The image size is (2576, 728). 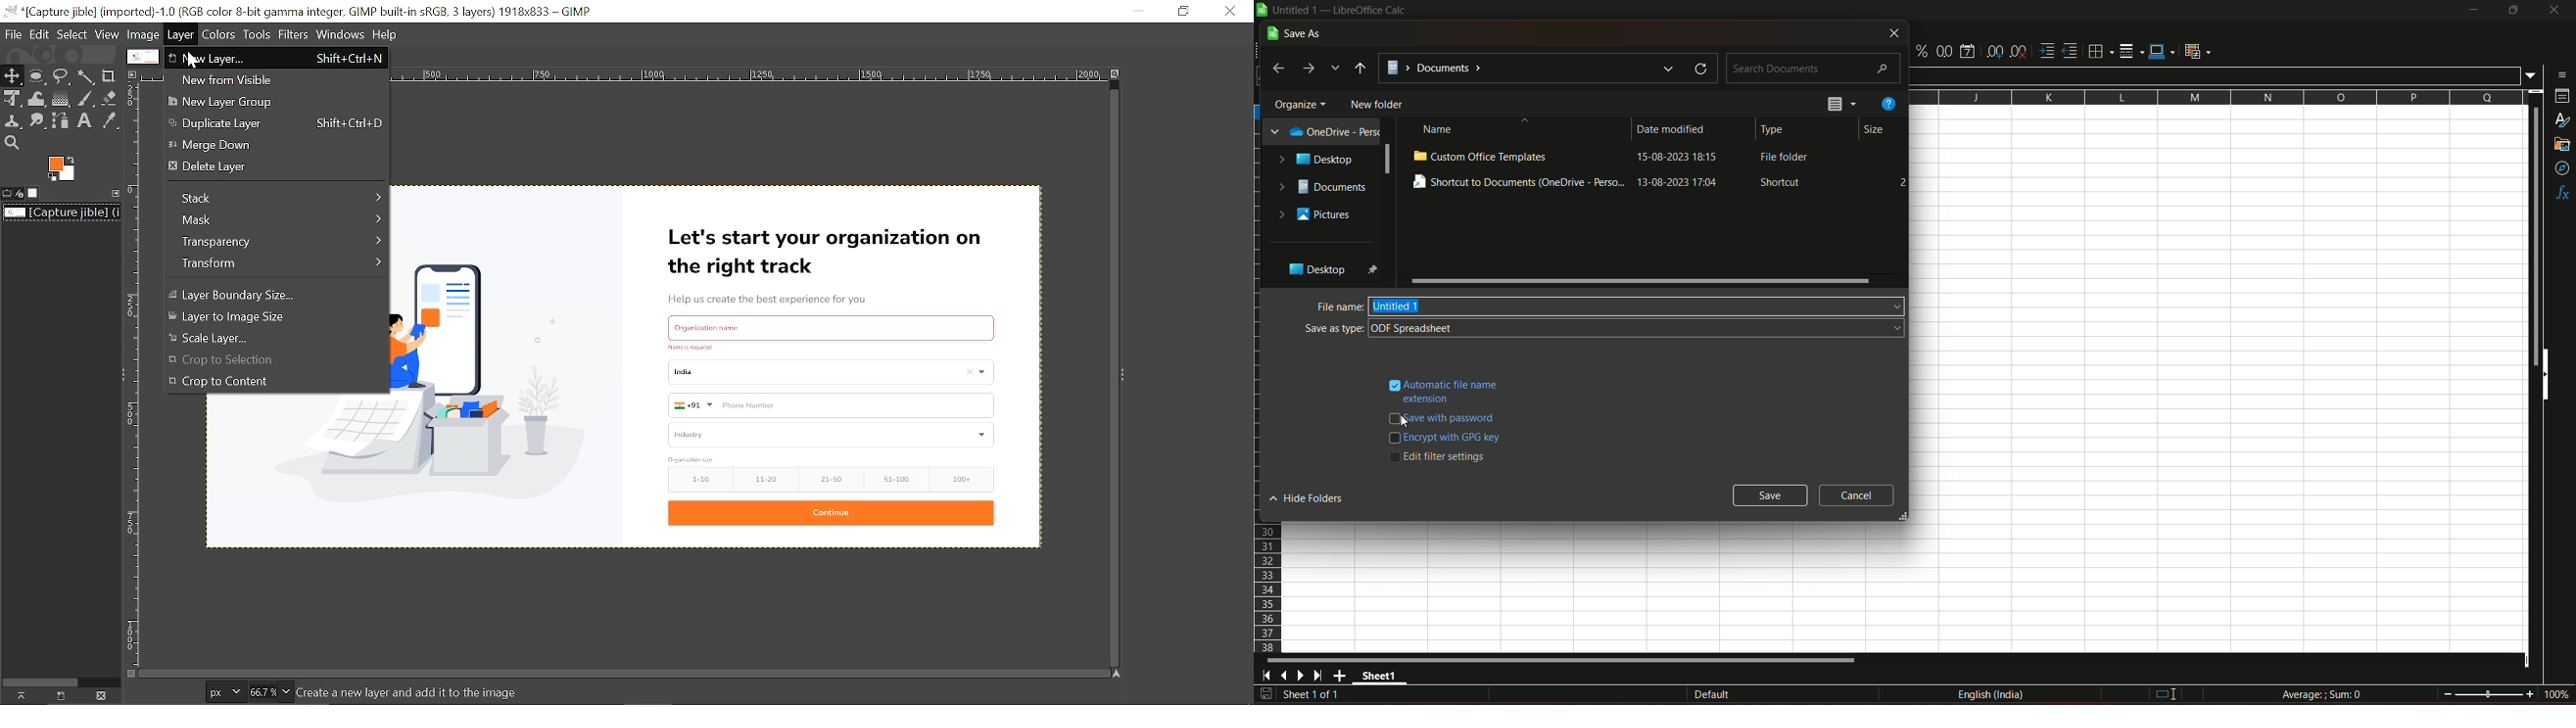 What do you see at coordinates (2548, 377) in the screenshot?
I see `hide` at bounding box center [2548, 377].